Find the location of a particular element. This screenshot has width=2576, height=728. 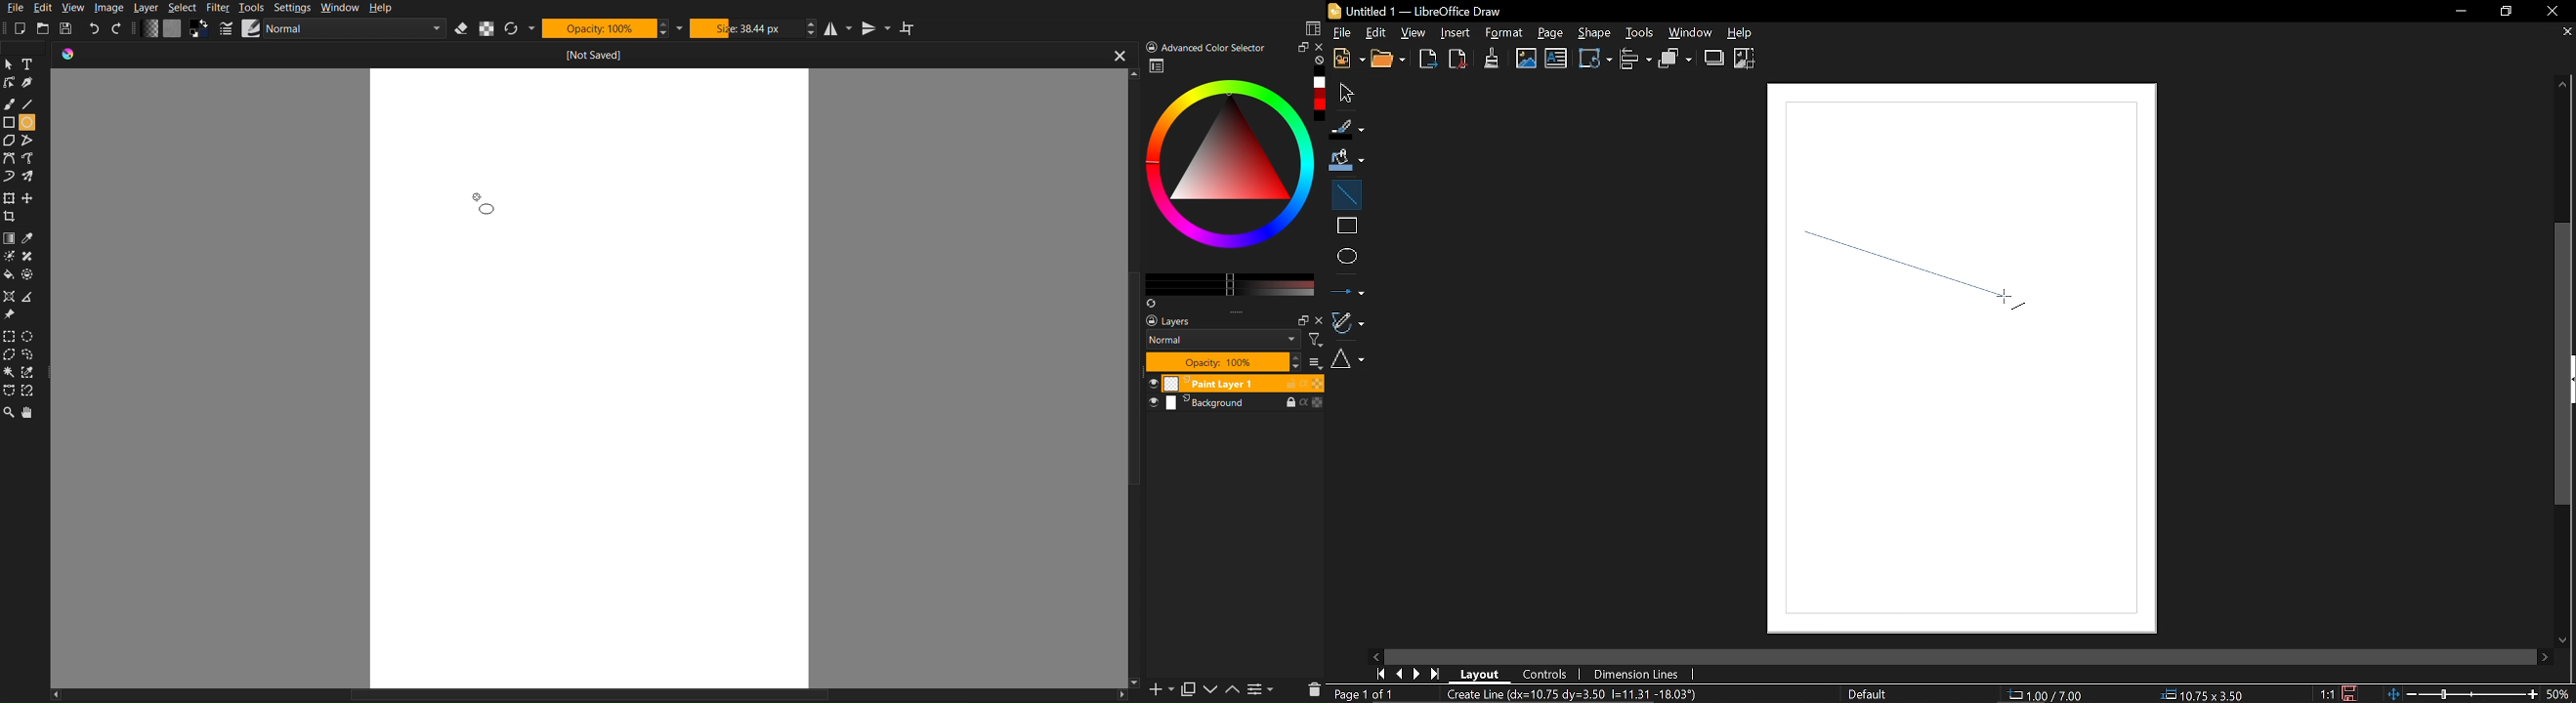

Window is located at coordinates (342, 8).